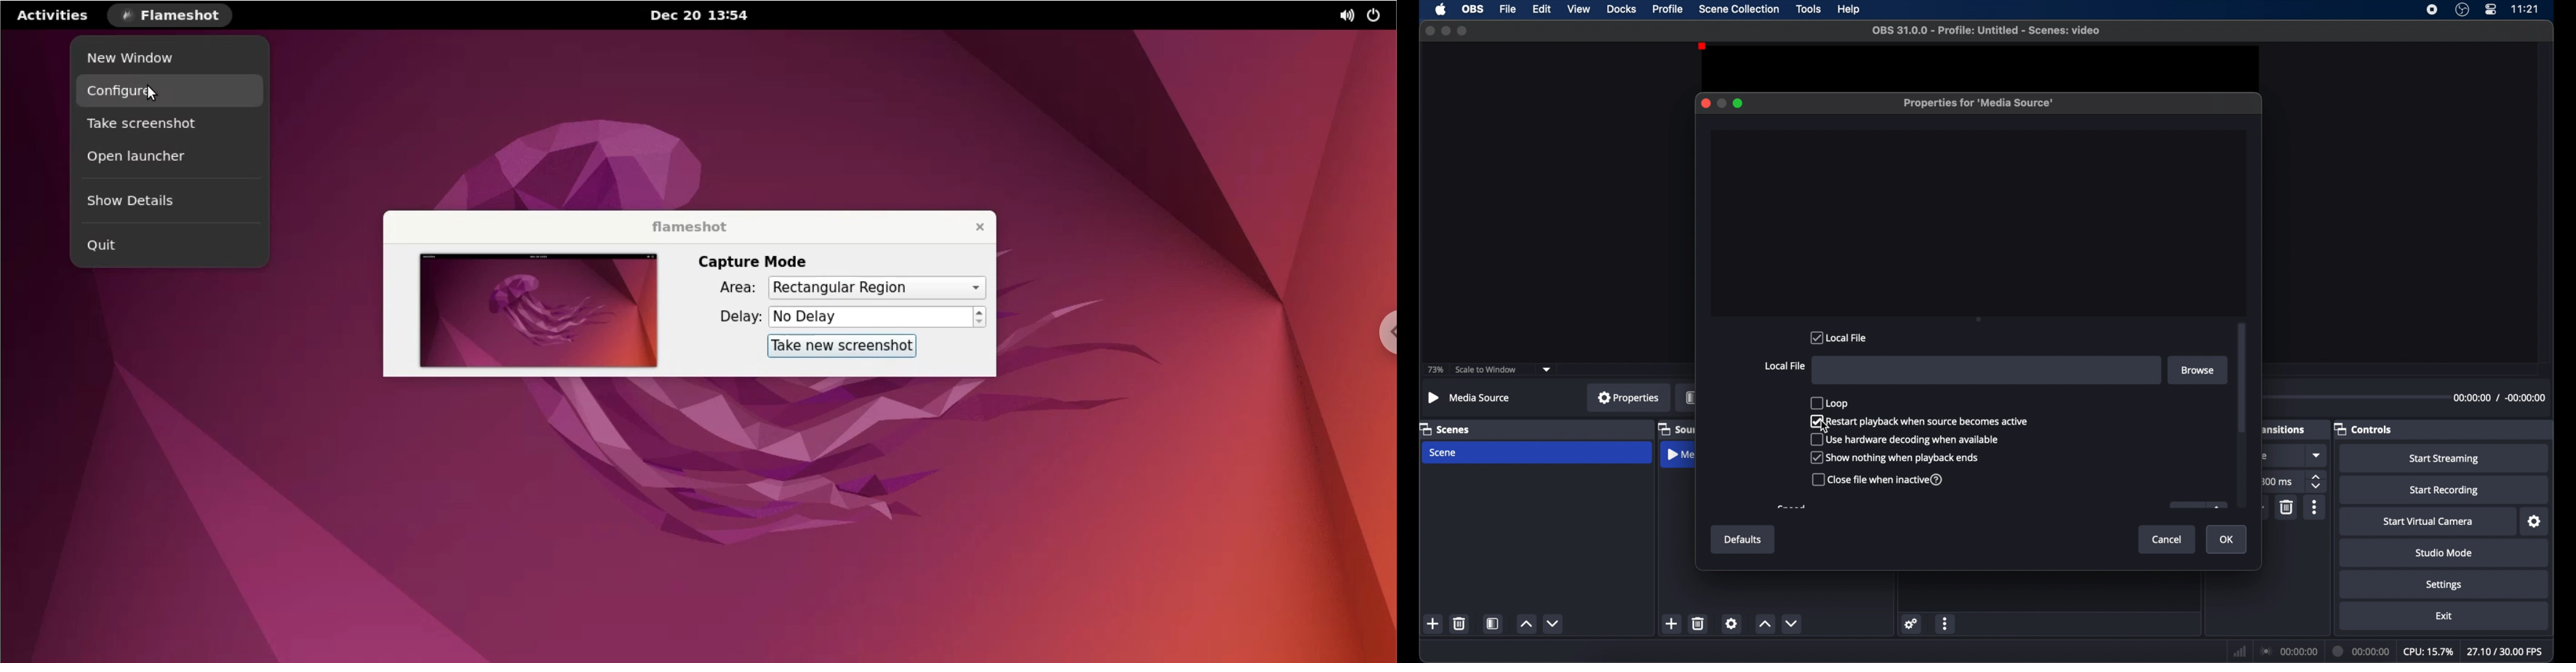 This screenshot has height=672, width=2576. I want to click on cancel, so click(2168, 540).